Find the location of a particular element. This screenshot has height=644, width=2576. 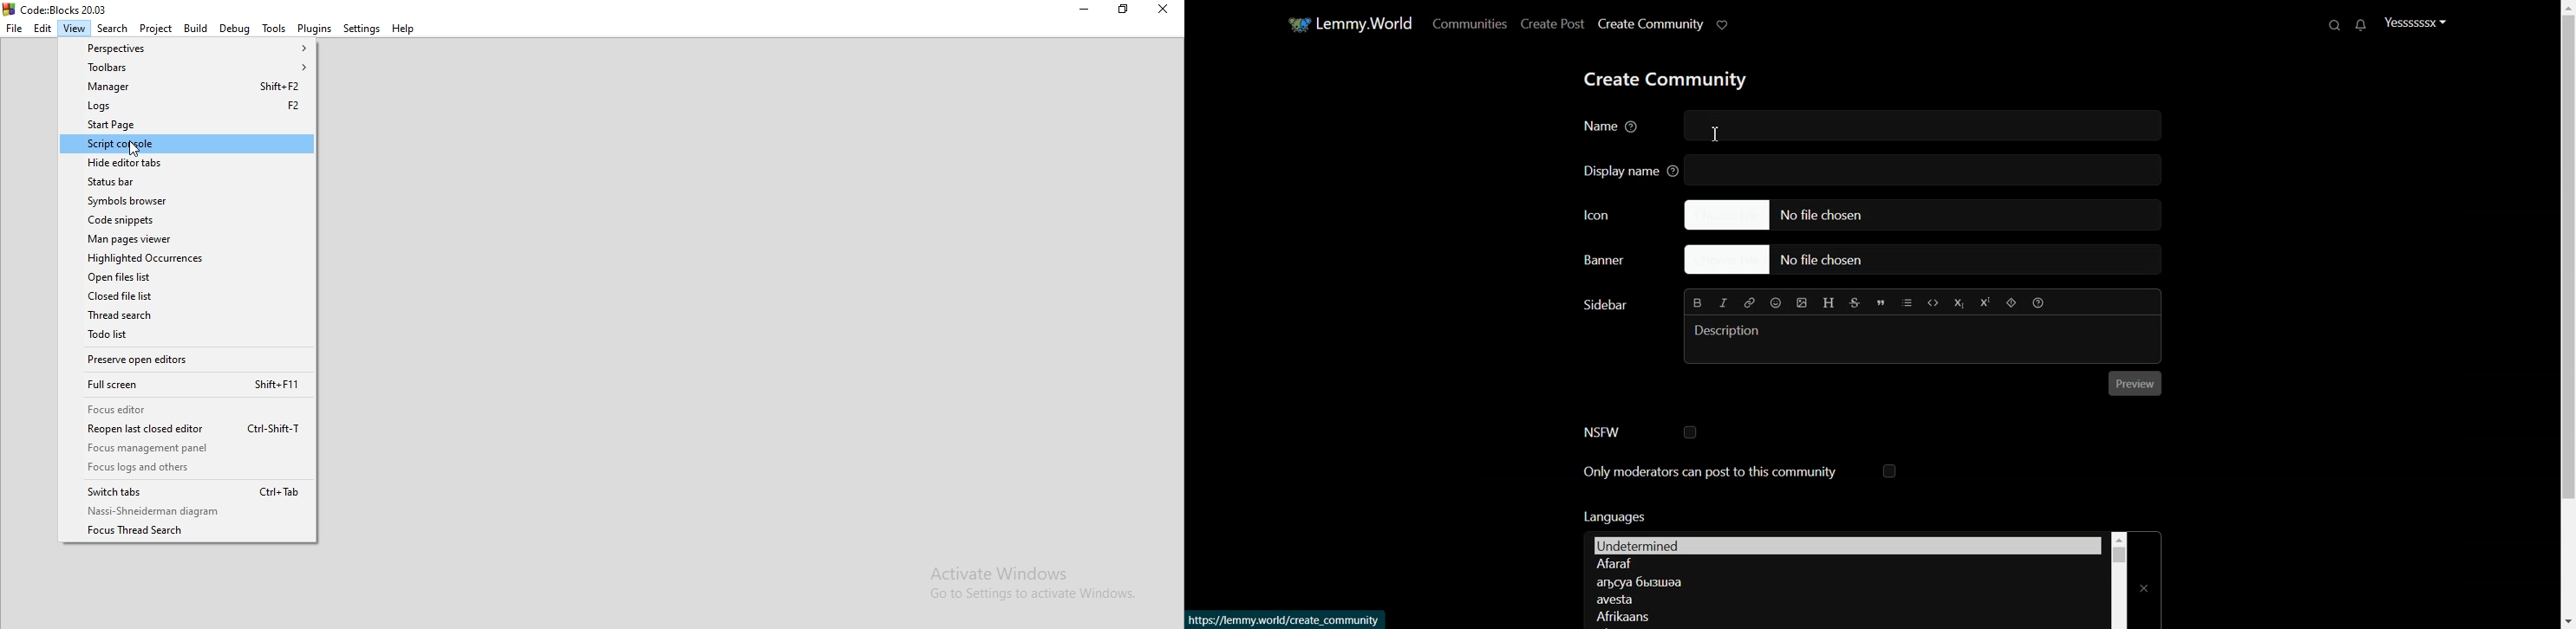

Todo list is located at coordinates (186, 336).